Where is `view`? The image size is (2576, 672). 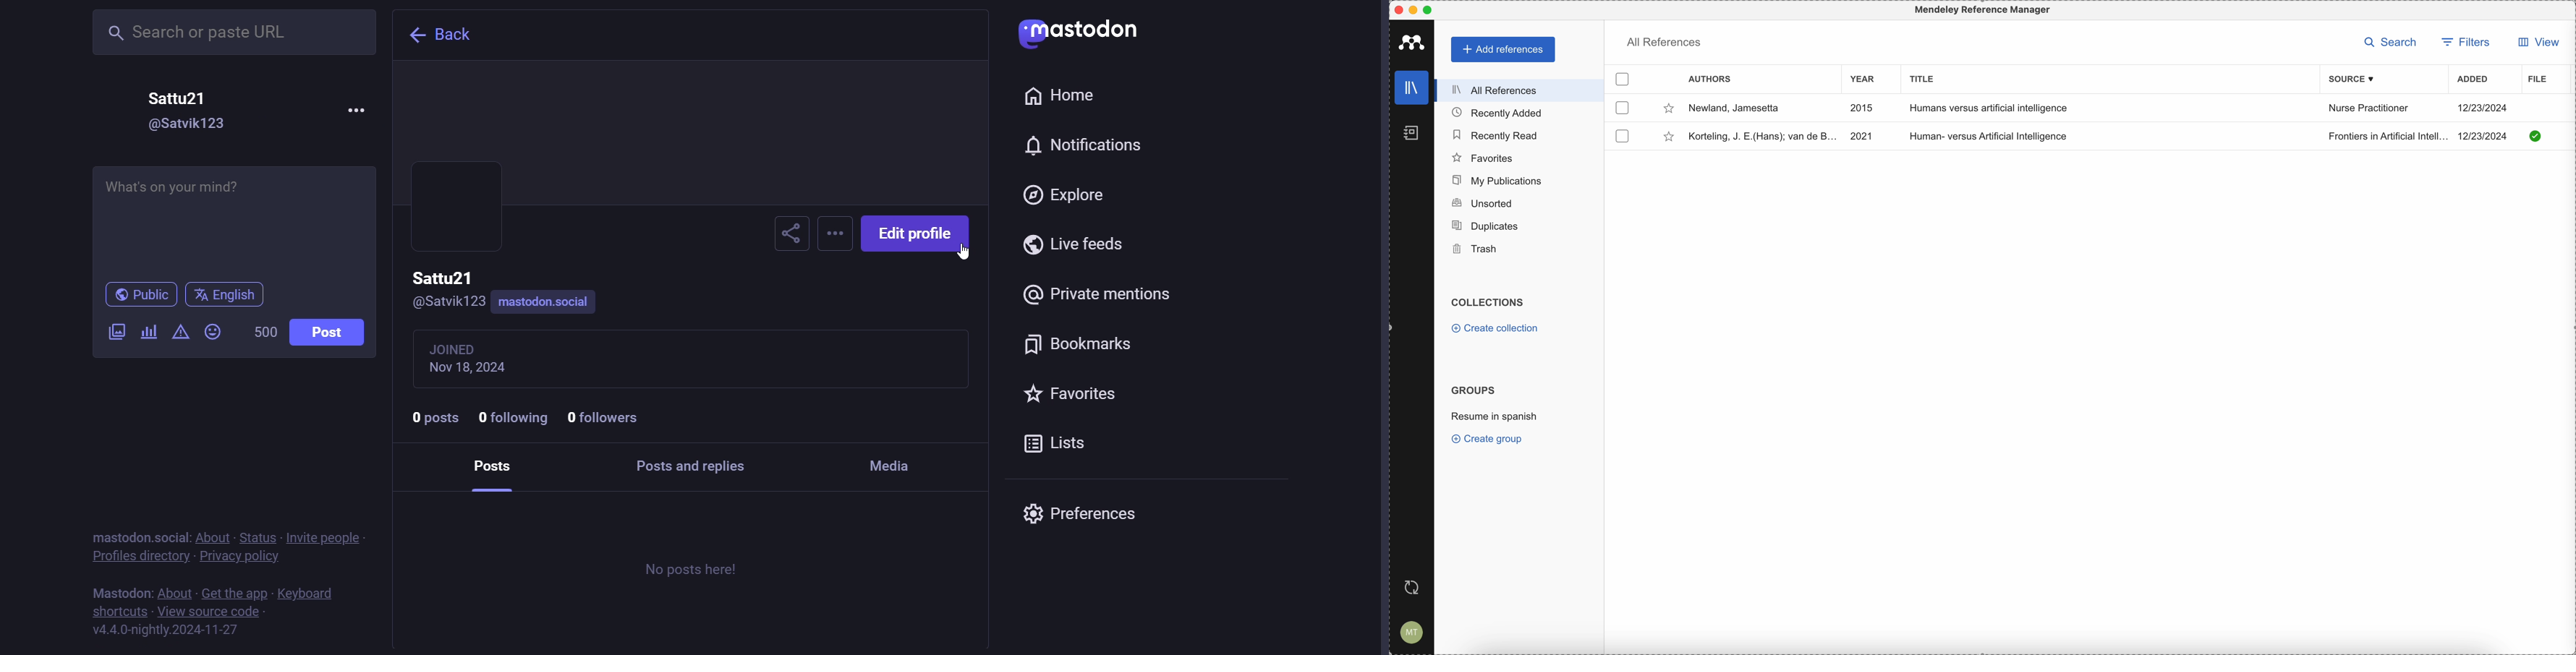 view is located at coordinates (2536, 45).